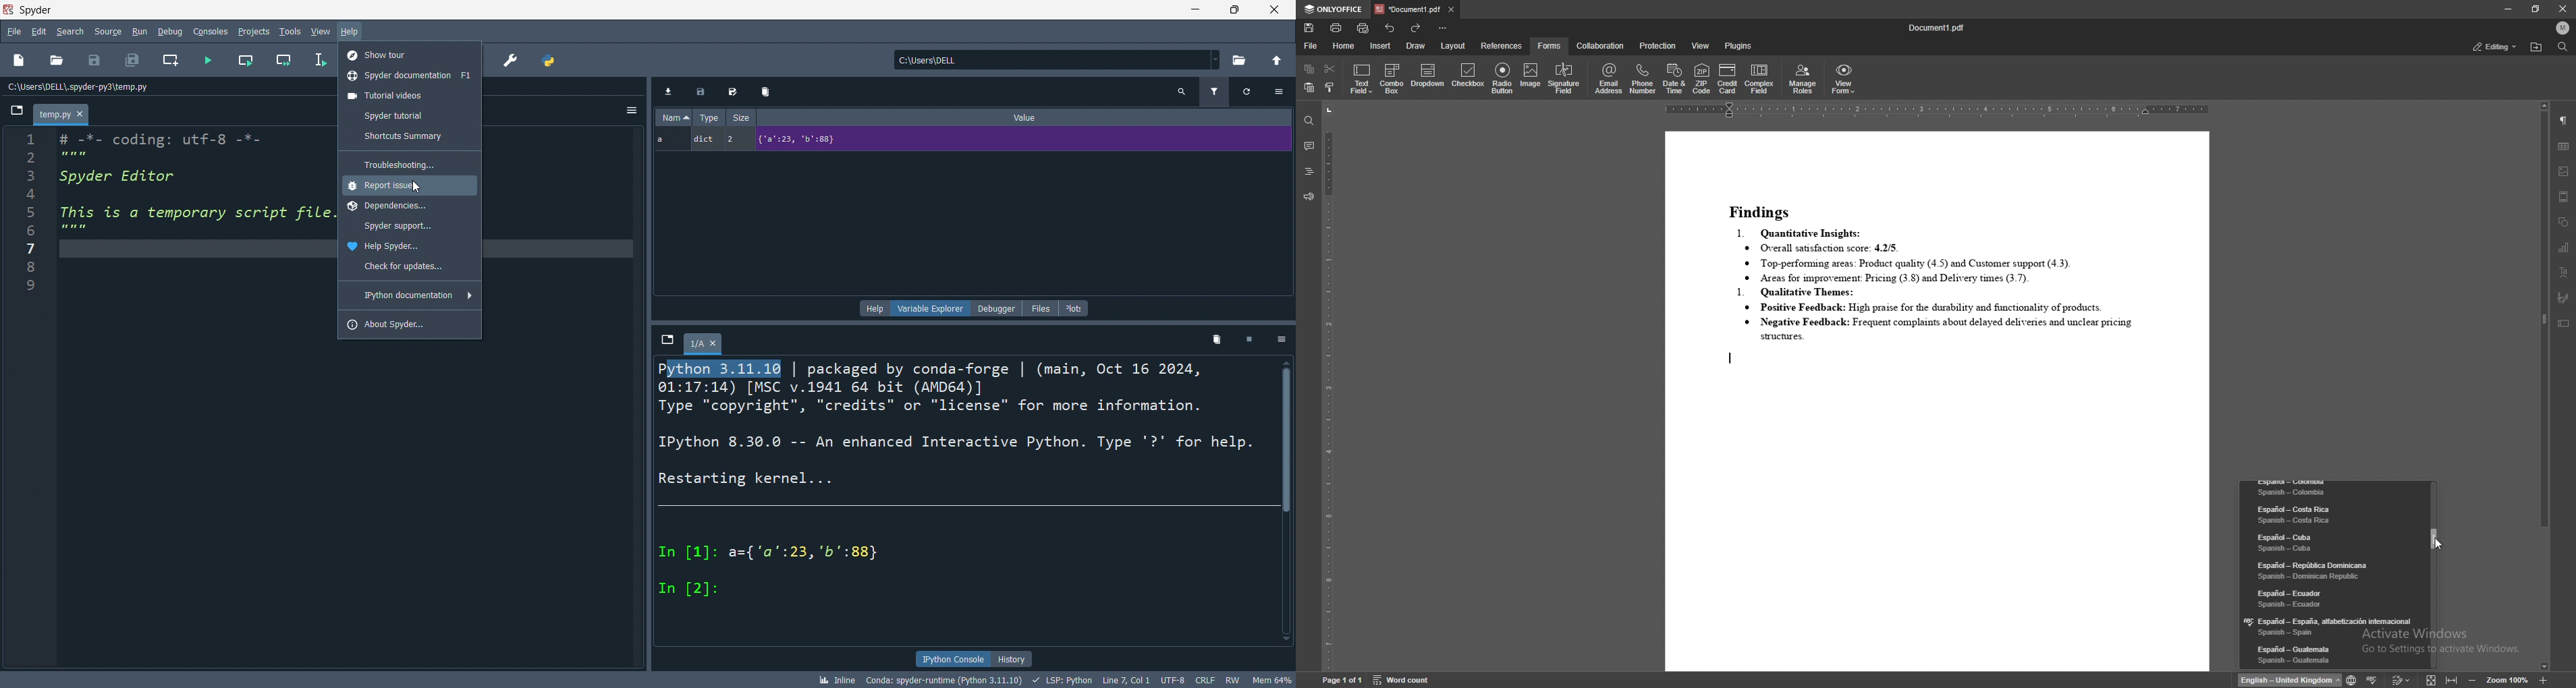 This screenshot has width=2576, height=700. I want to click on Delete, so click(766, 92).